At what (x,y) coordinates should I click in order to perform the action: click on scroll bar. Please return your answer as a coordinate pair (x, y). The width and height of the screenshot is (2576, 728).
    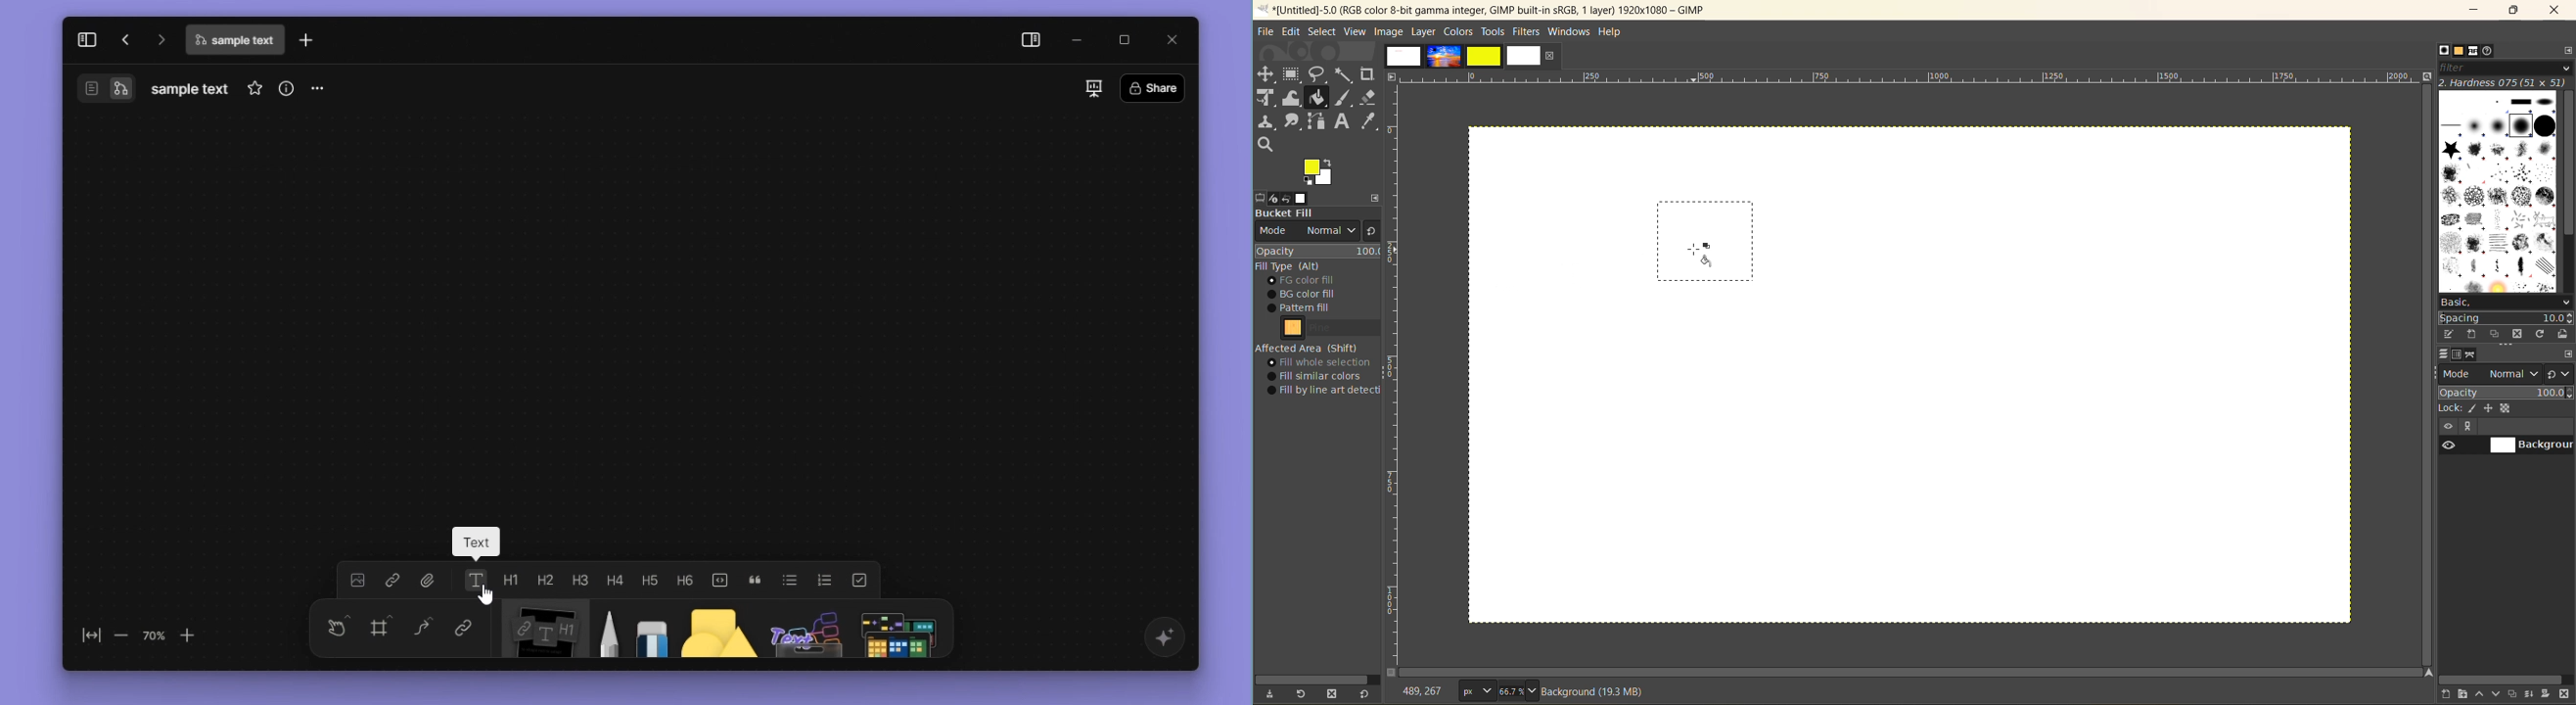
    Looking at the image, I should click on (1914, 673).